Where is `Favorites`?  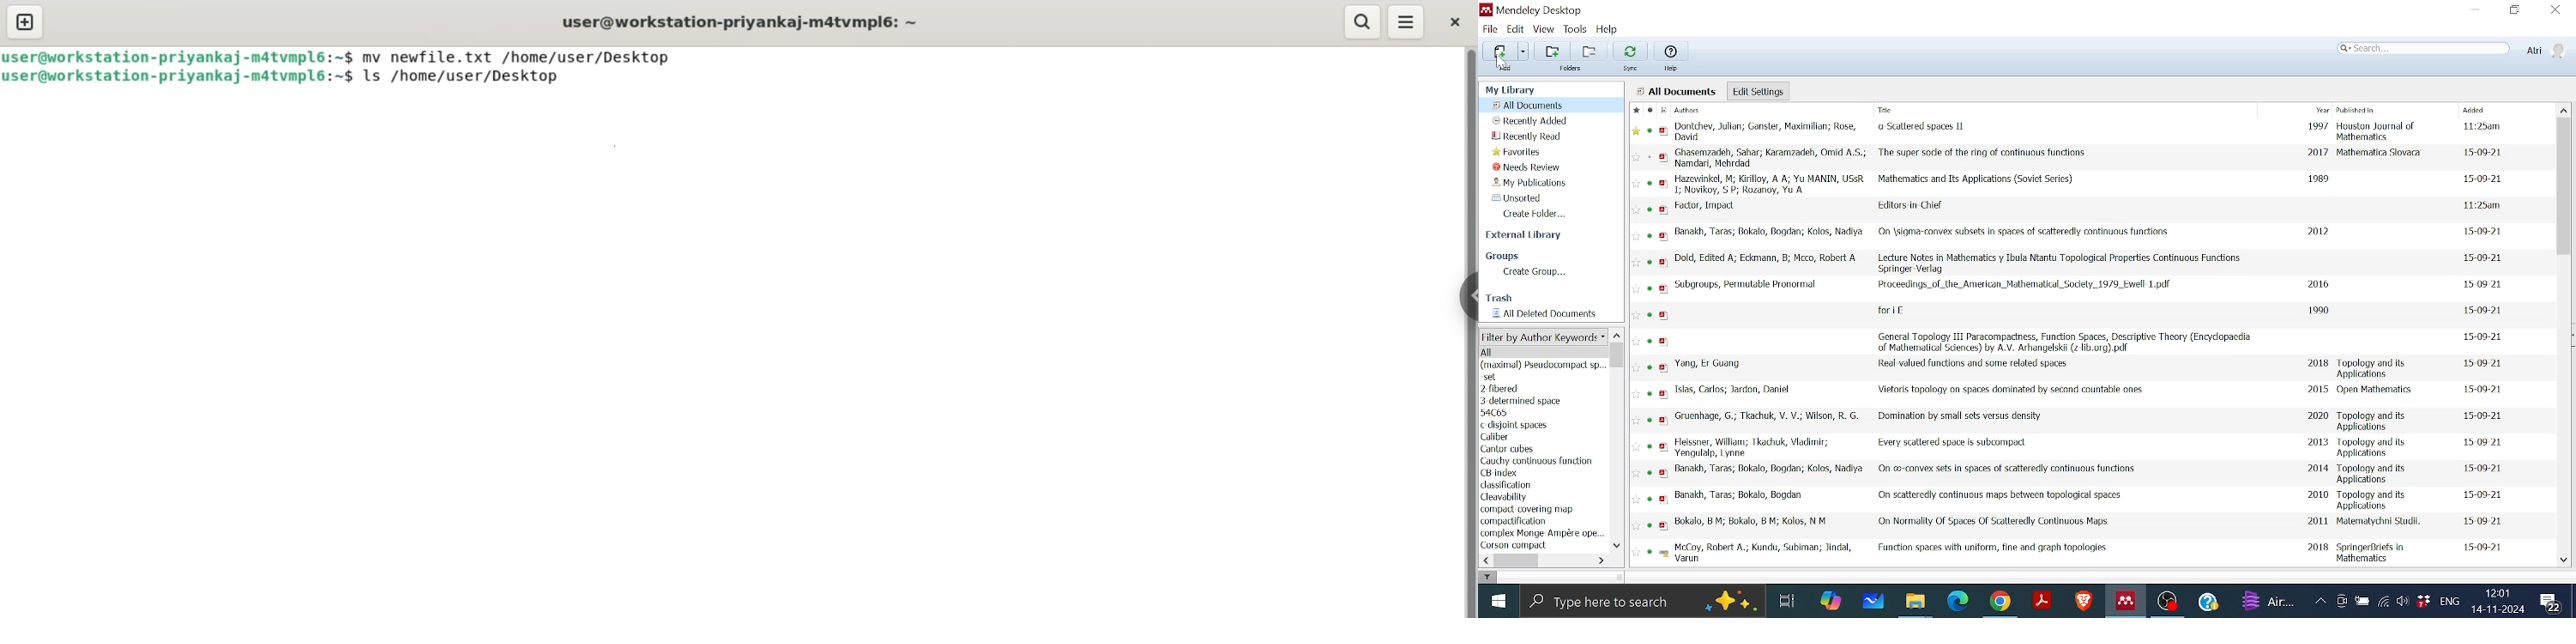
Favorites is located at coordinates (1532, 153).